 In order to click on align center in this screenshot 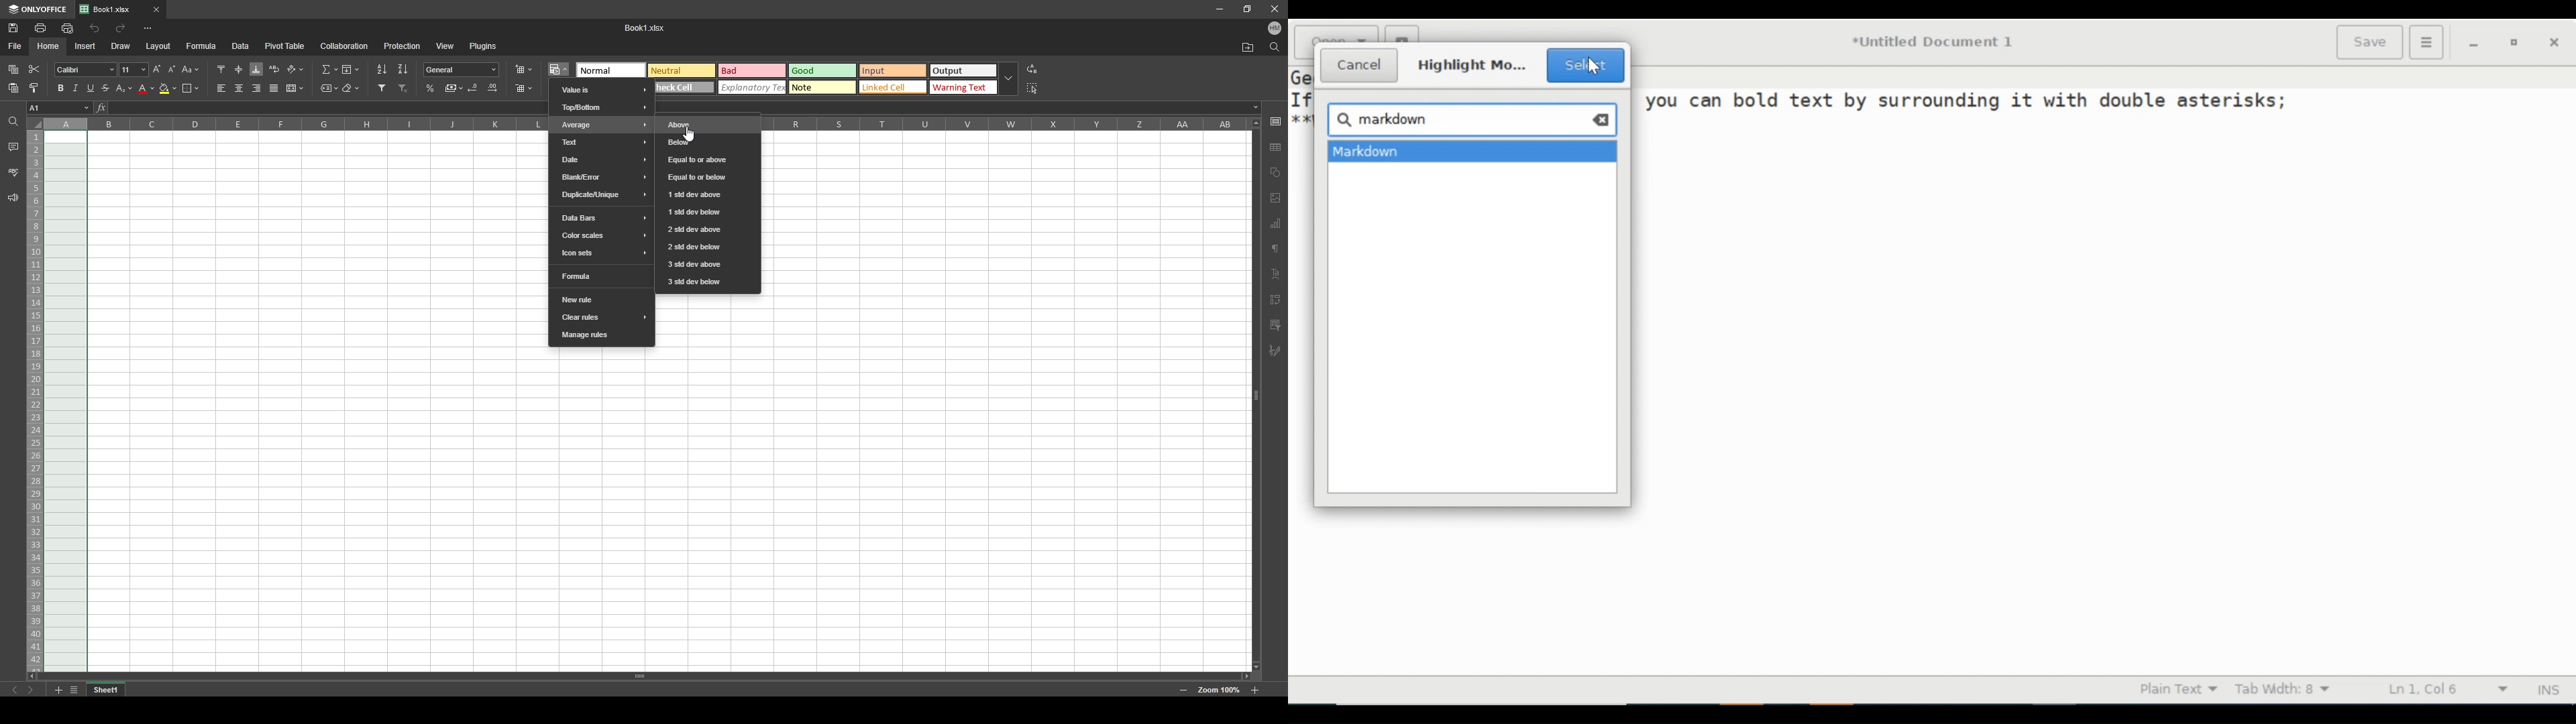, I will do `click(239, 88)`.